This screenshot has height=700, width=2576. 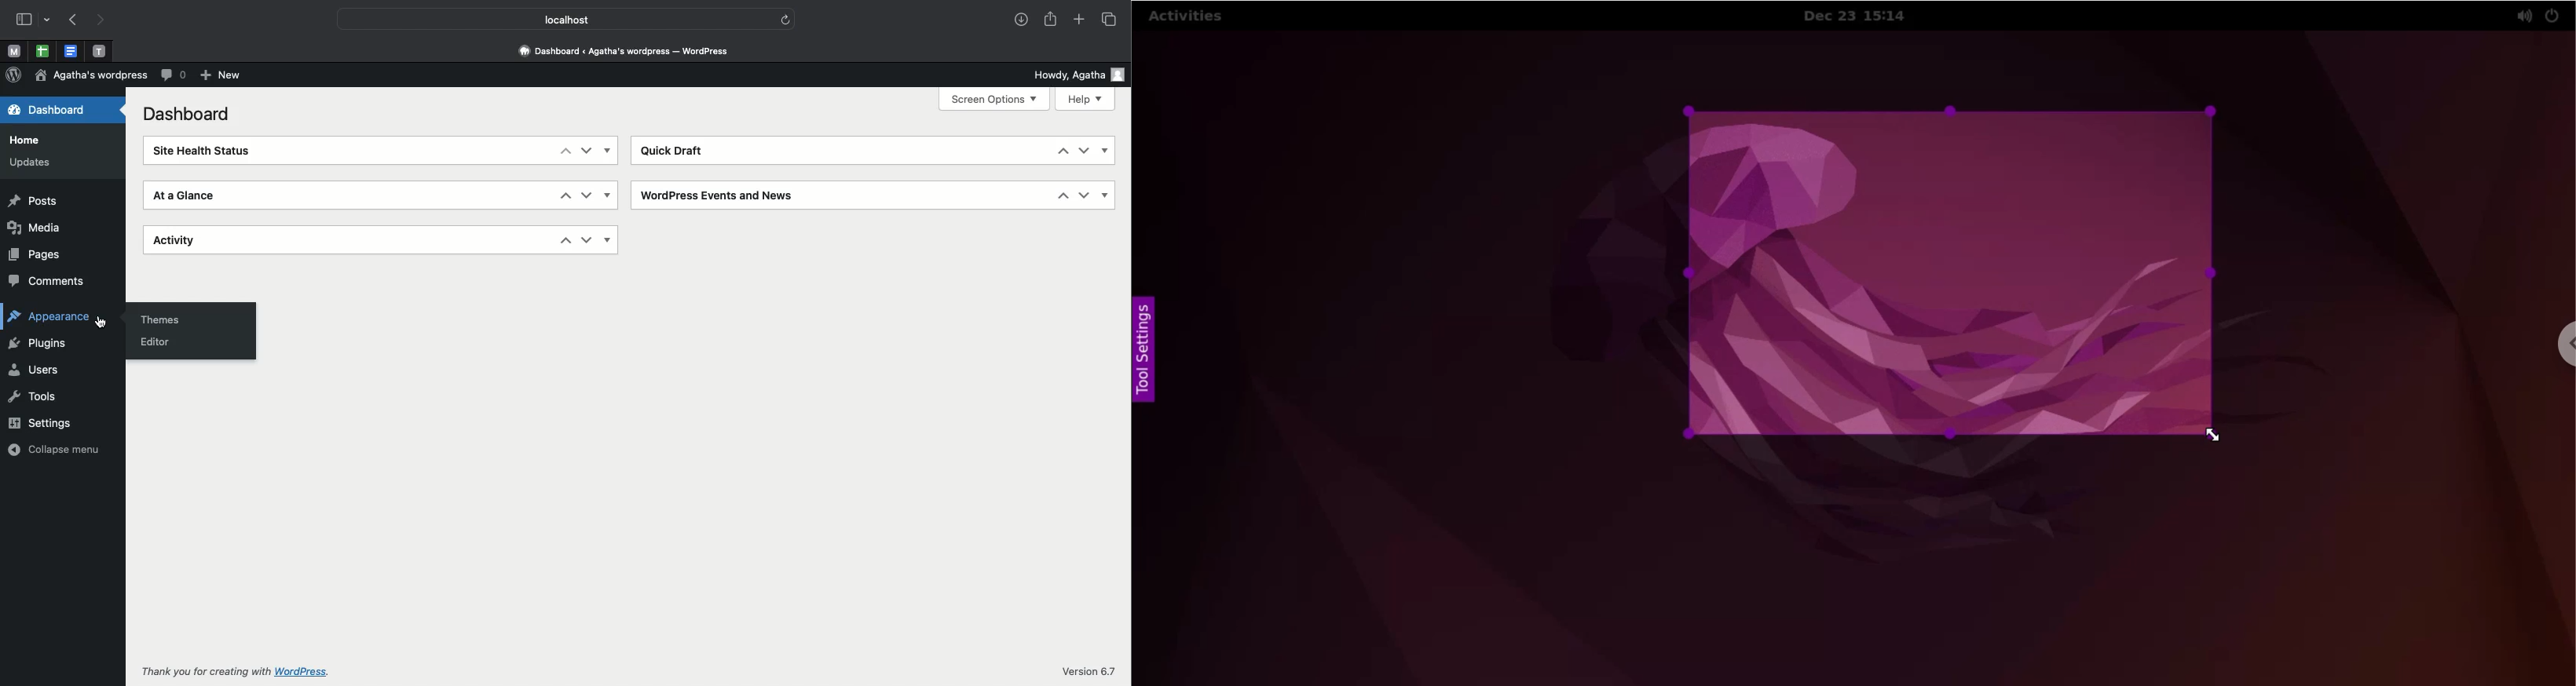 What do you see at coordinates (1085, 100) in the screenshot?
I see `Help` at bounding box center [1085, 100].